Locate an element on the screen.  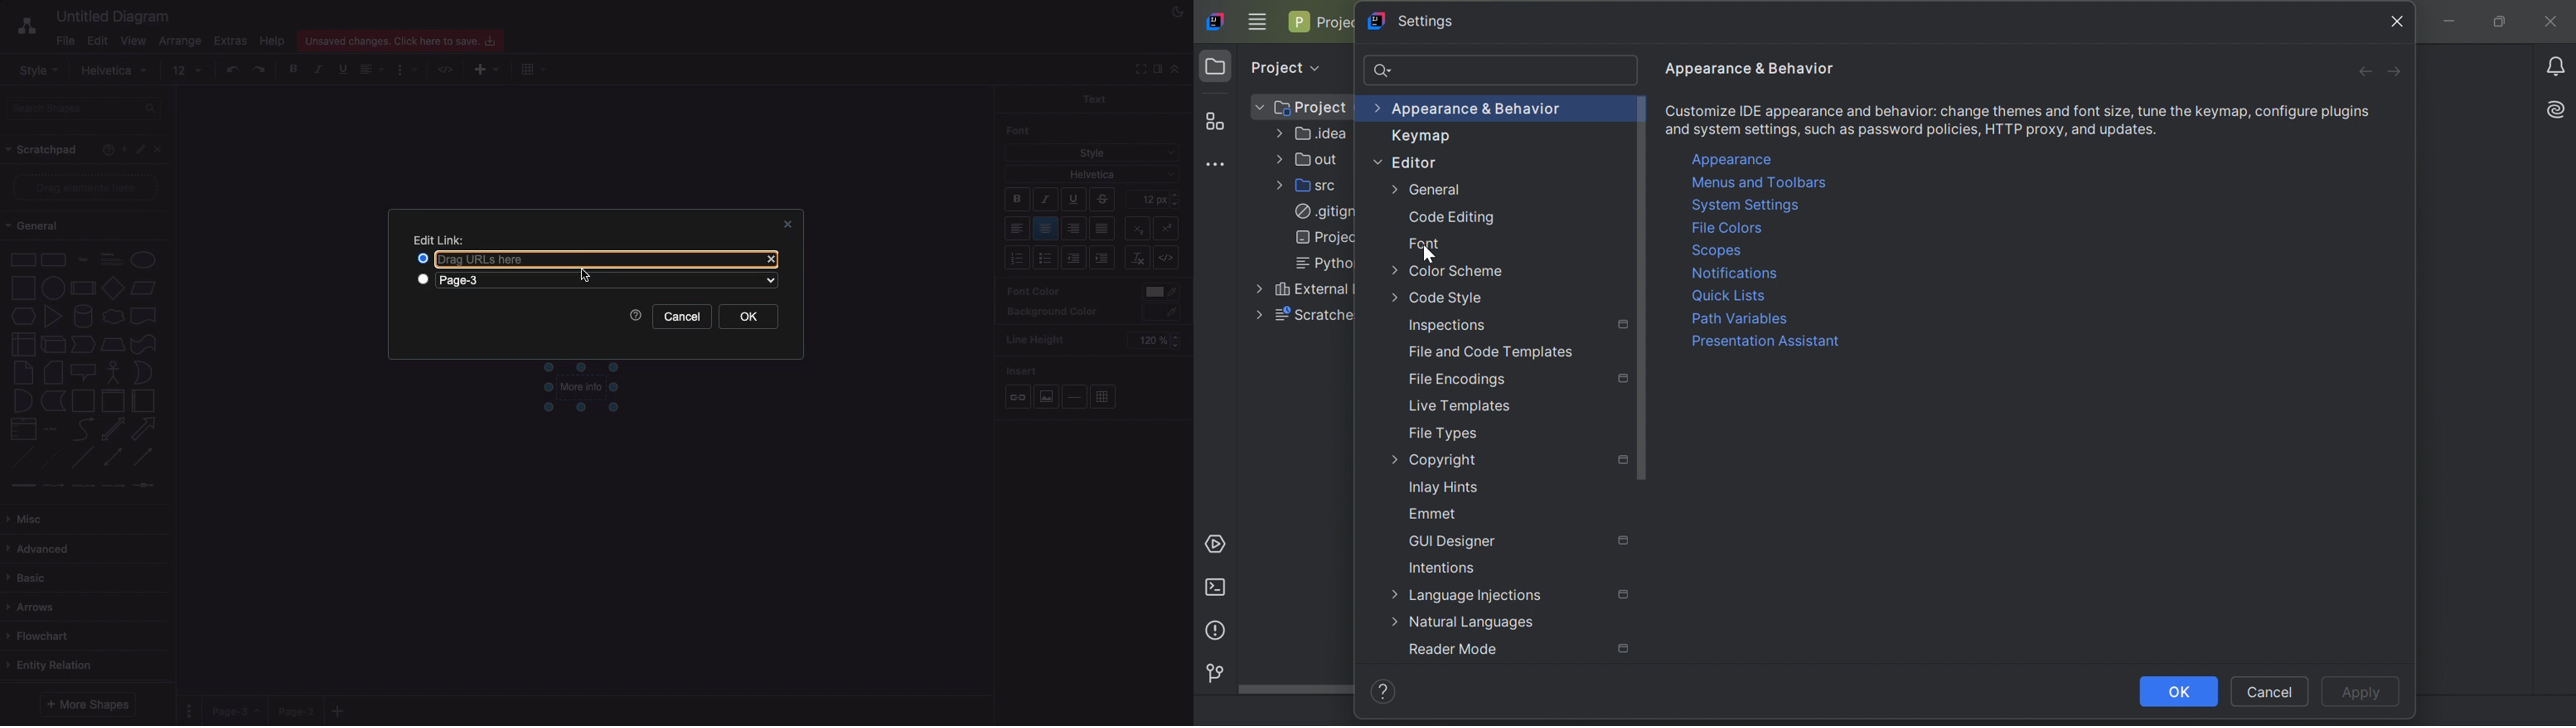
Undo is located at coordinates (232, 69).